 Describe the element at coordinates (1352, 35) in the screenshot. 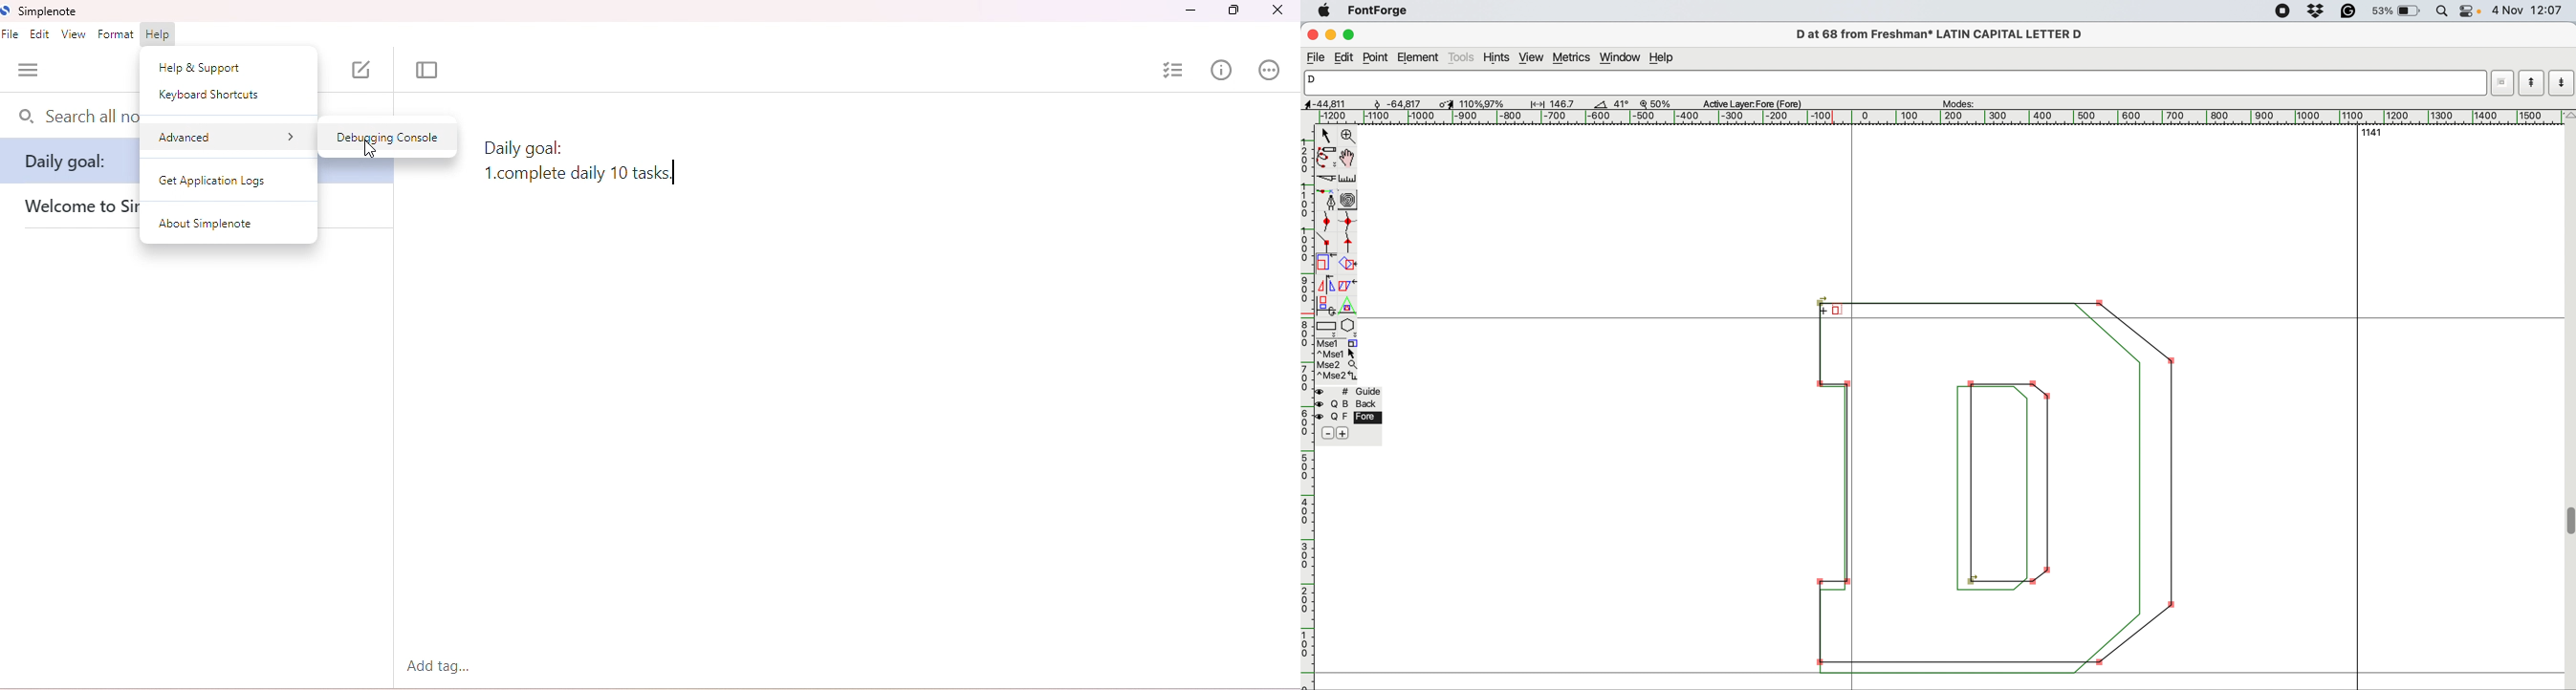

I see `maximize` at that location.